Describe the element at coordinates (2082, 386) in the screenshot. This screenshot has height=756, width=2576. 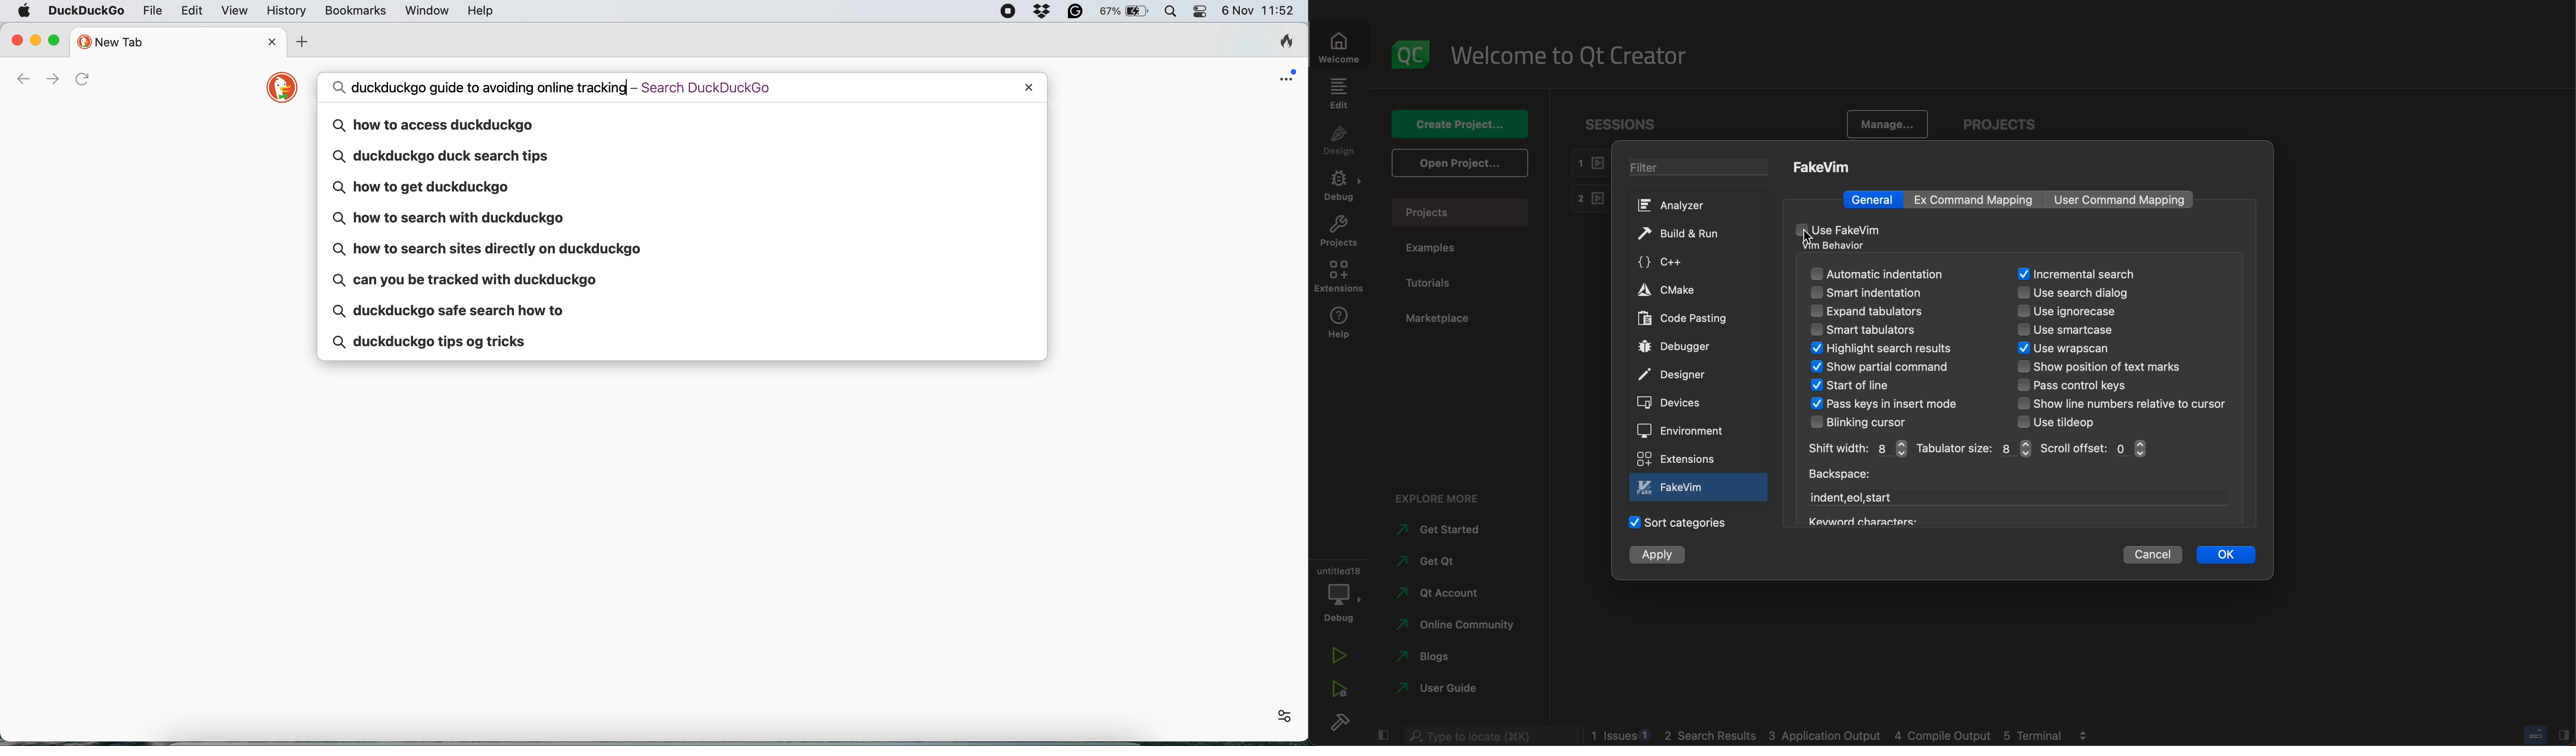
I see `control keys` at that location.